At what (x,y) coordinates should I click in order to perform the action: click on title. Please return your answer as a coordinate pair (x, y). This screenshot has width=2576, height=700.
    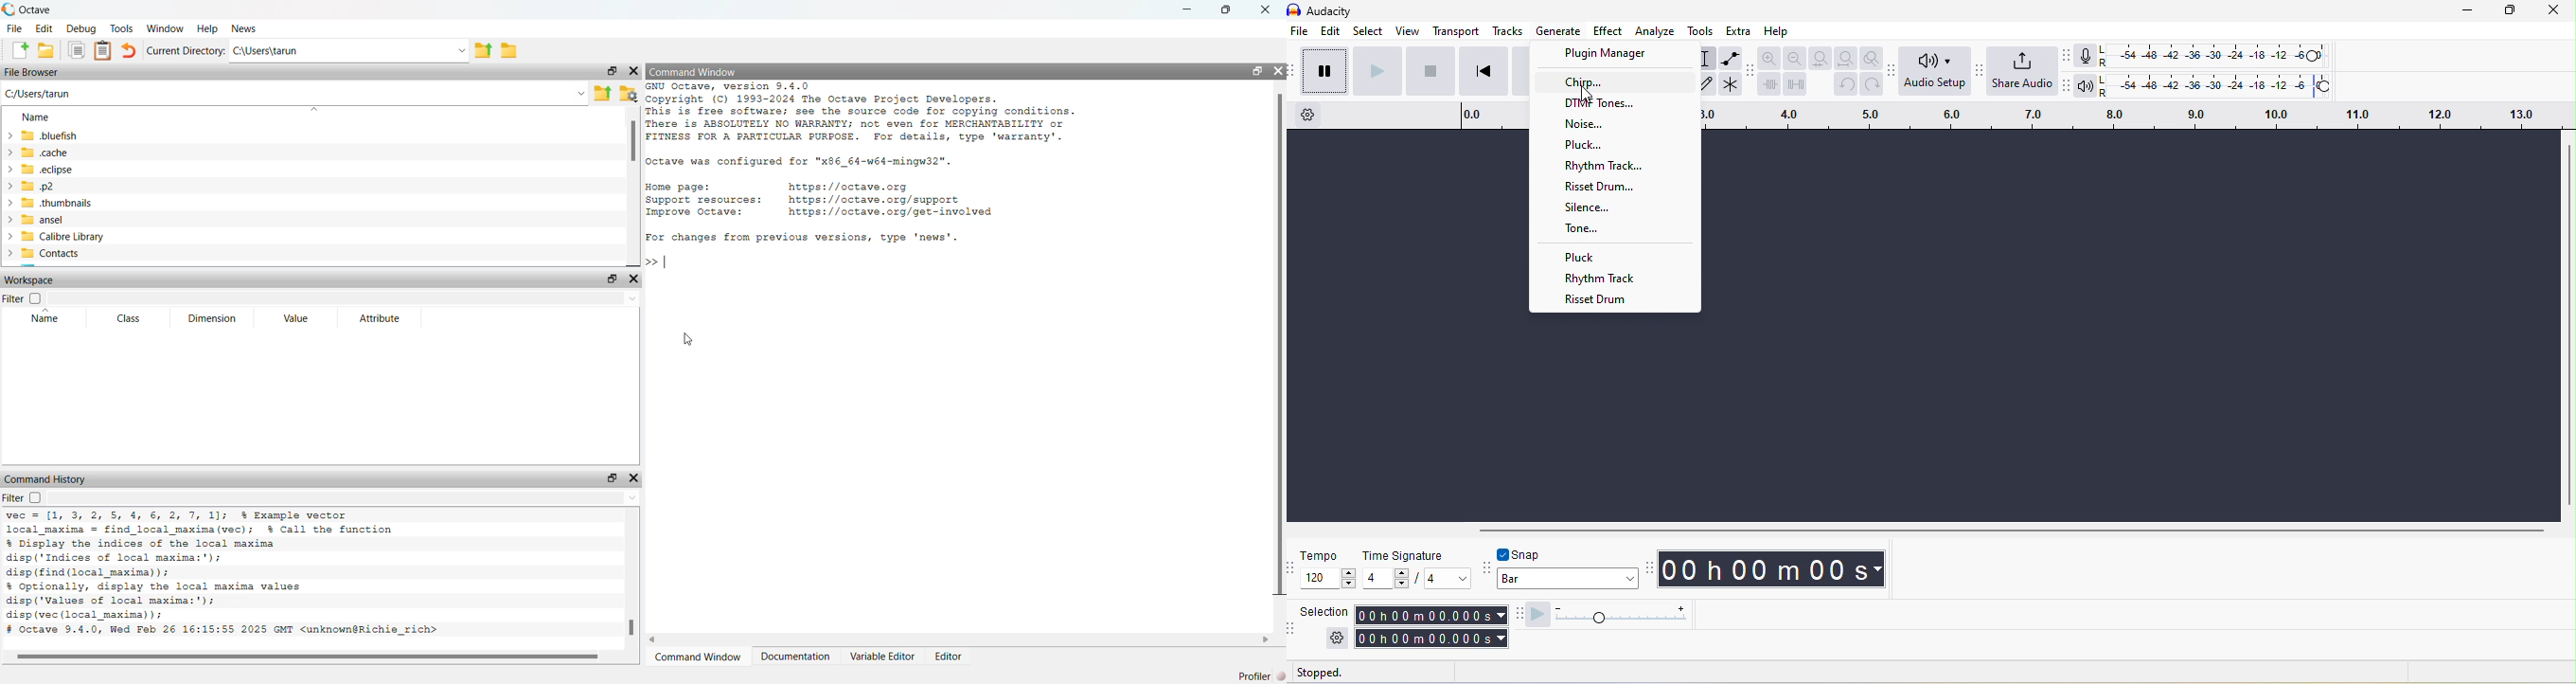
    Looking at the image, I should click on (1349, 9).